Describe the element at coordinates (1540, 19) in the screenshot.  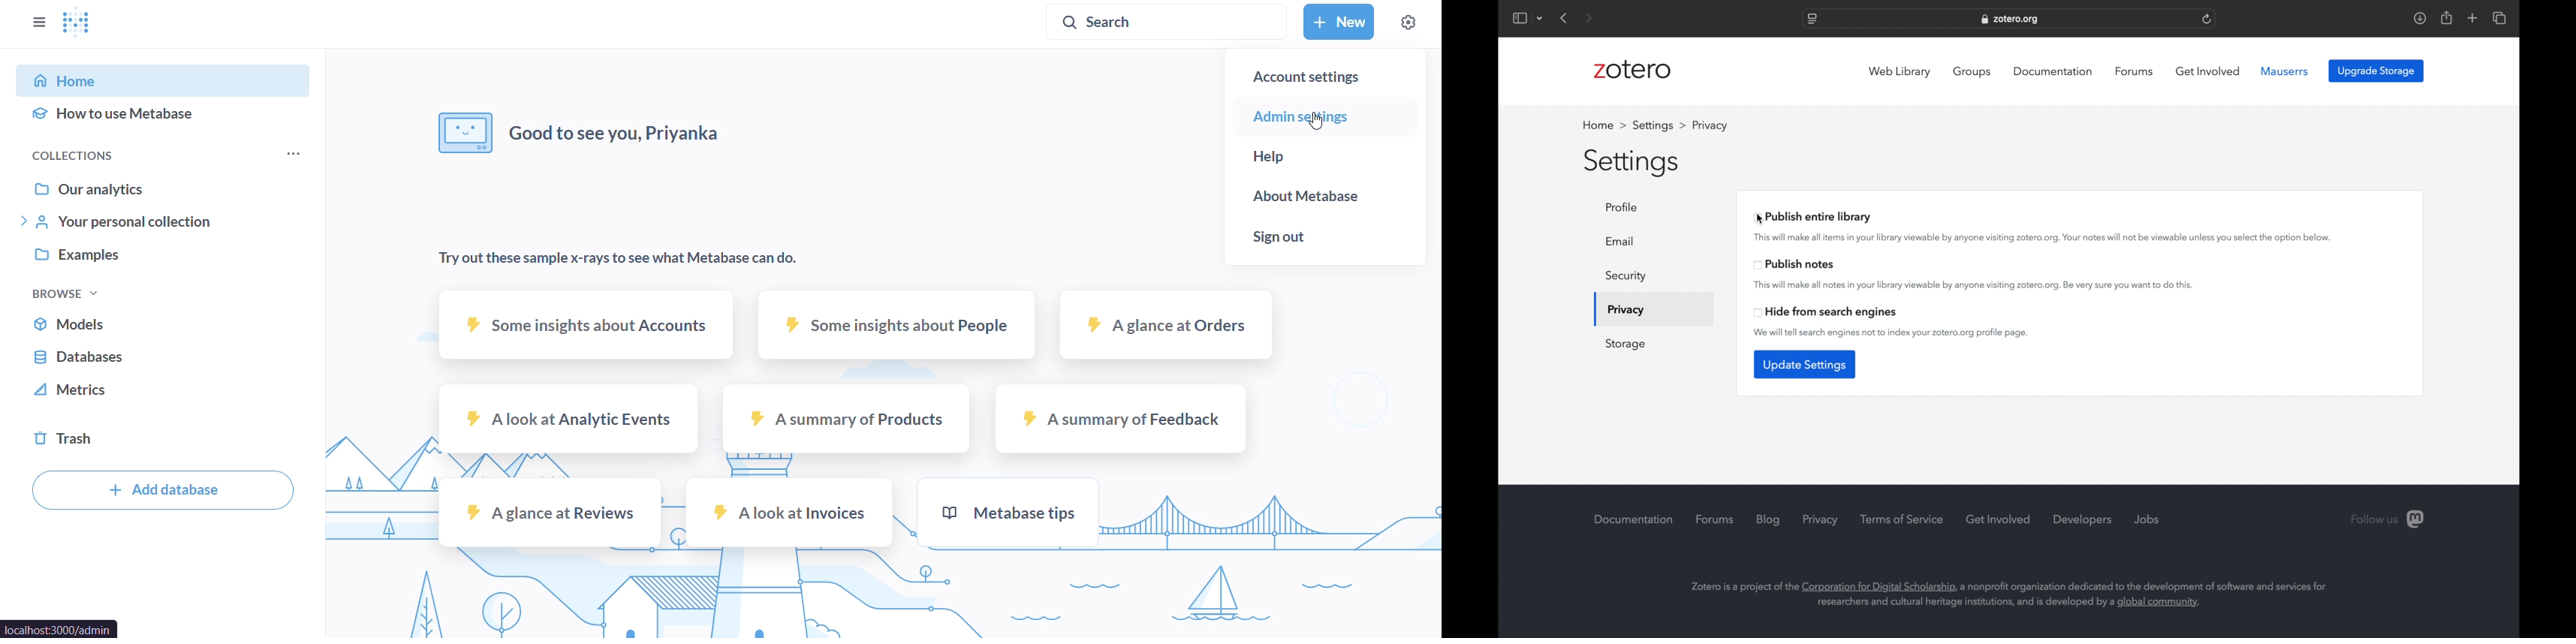
I see `dropdown` at that location.